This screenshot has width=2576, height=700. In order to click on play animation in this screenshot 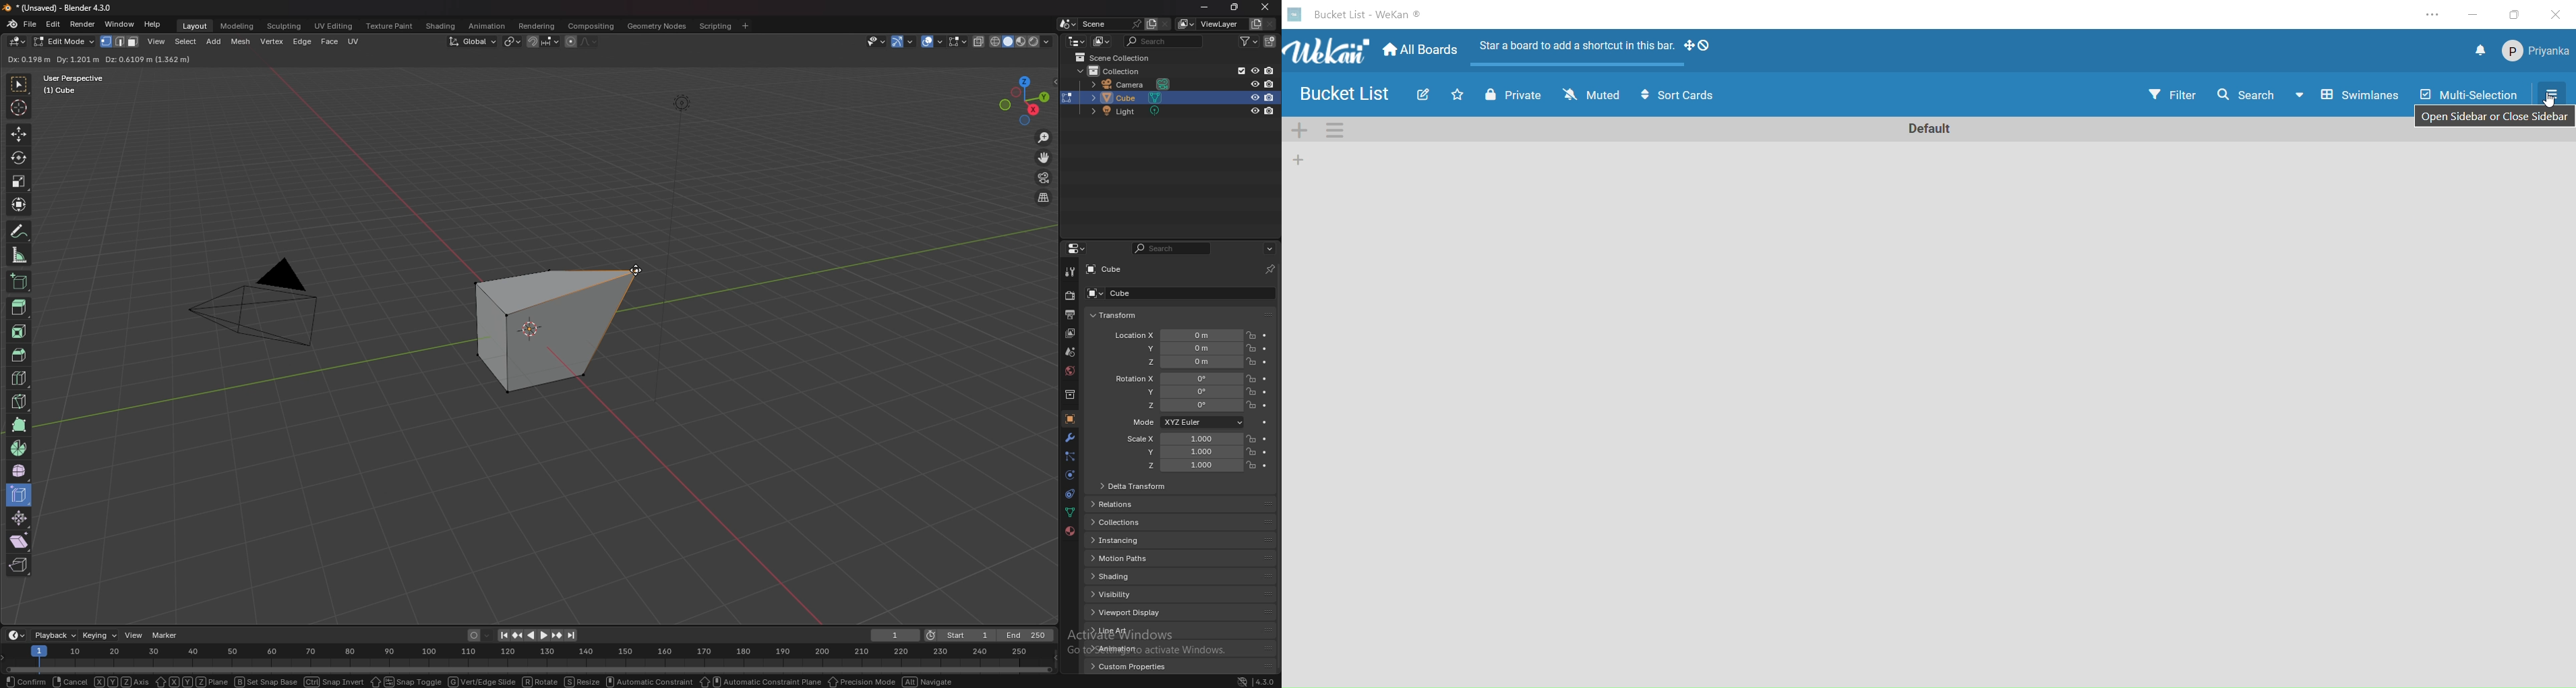, I will do `click(537, 635)`.